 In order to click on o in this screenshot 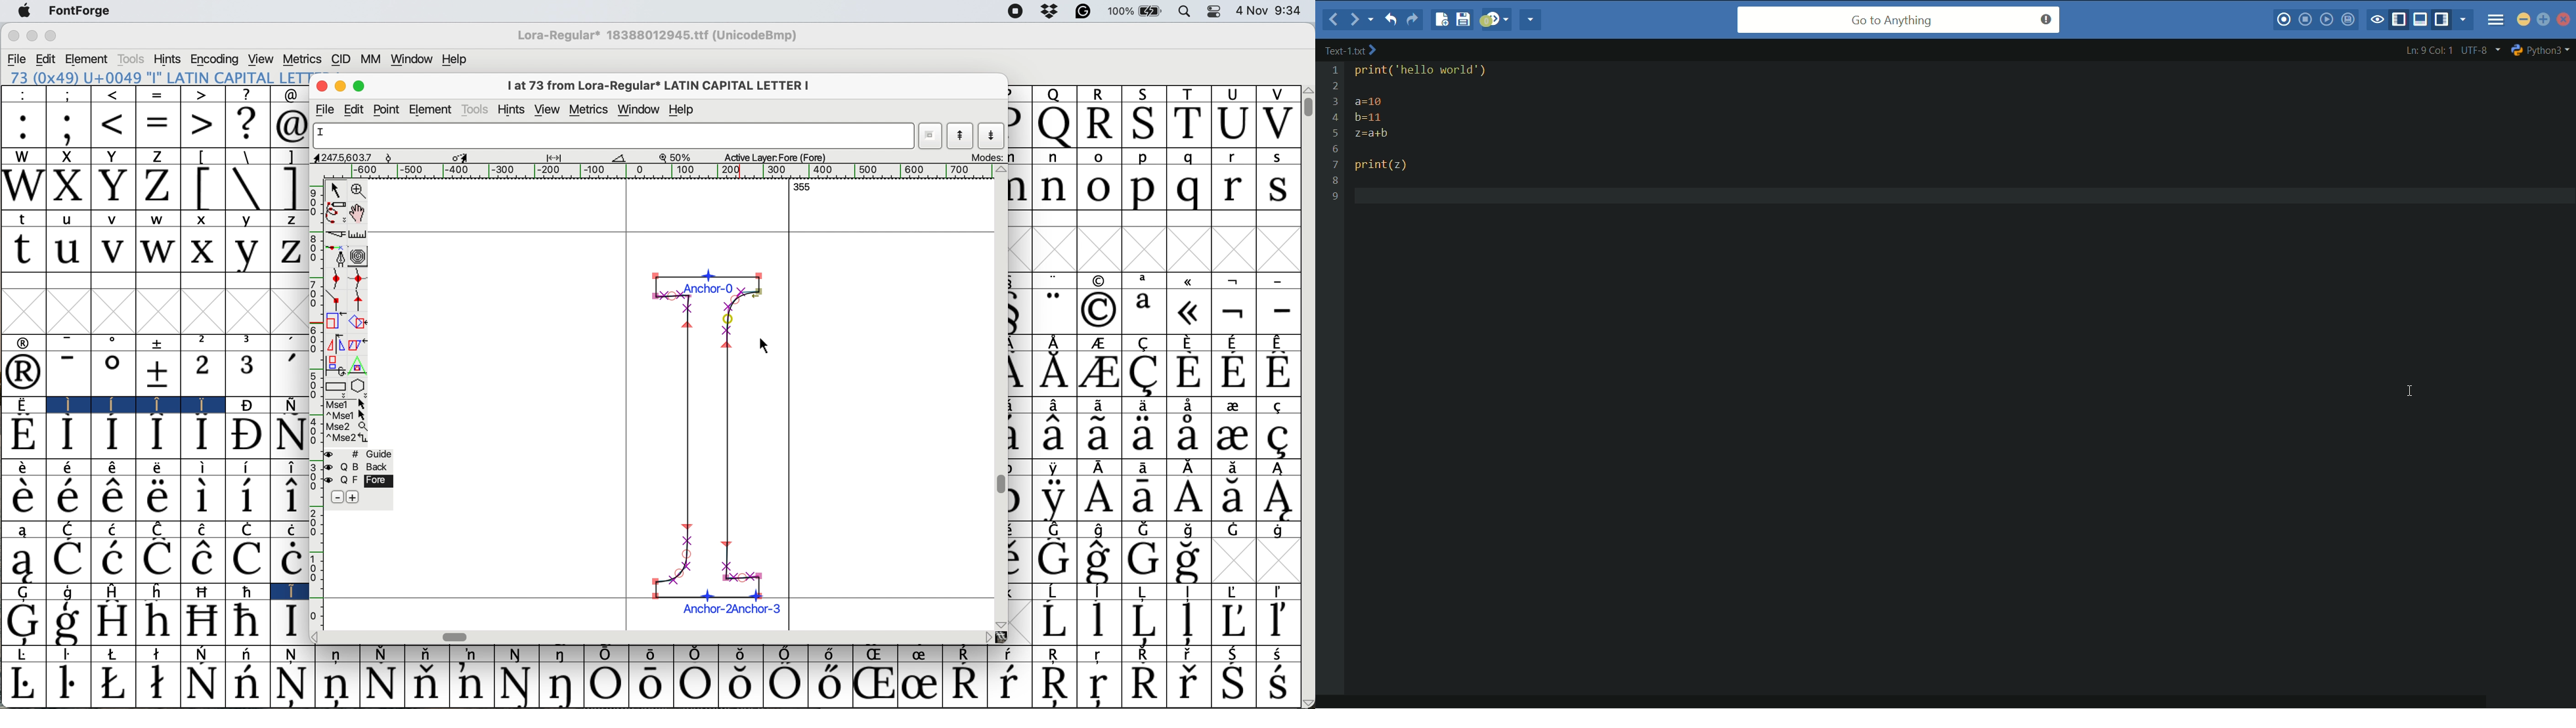, I will do `click(1101, 187)`.